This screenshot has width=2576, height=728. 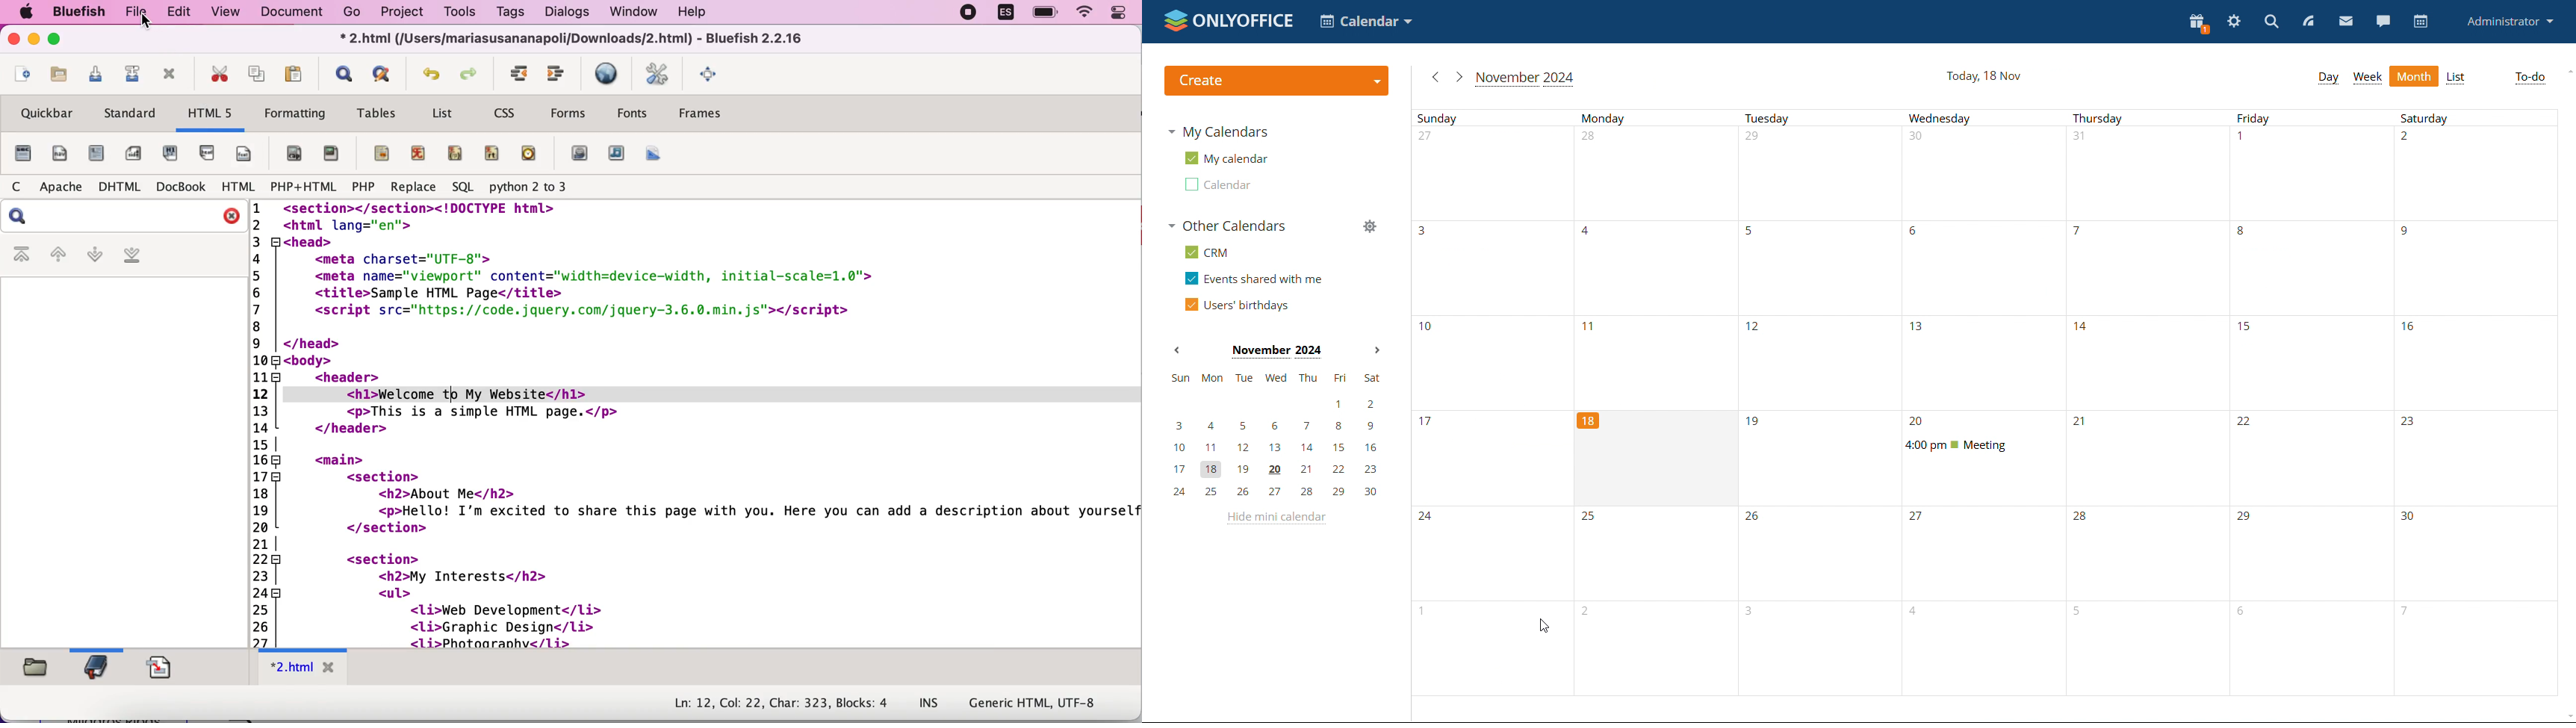 I want to click on html5, so click(x=208, y=114).